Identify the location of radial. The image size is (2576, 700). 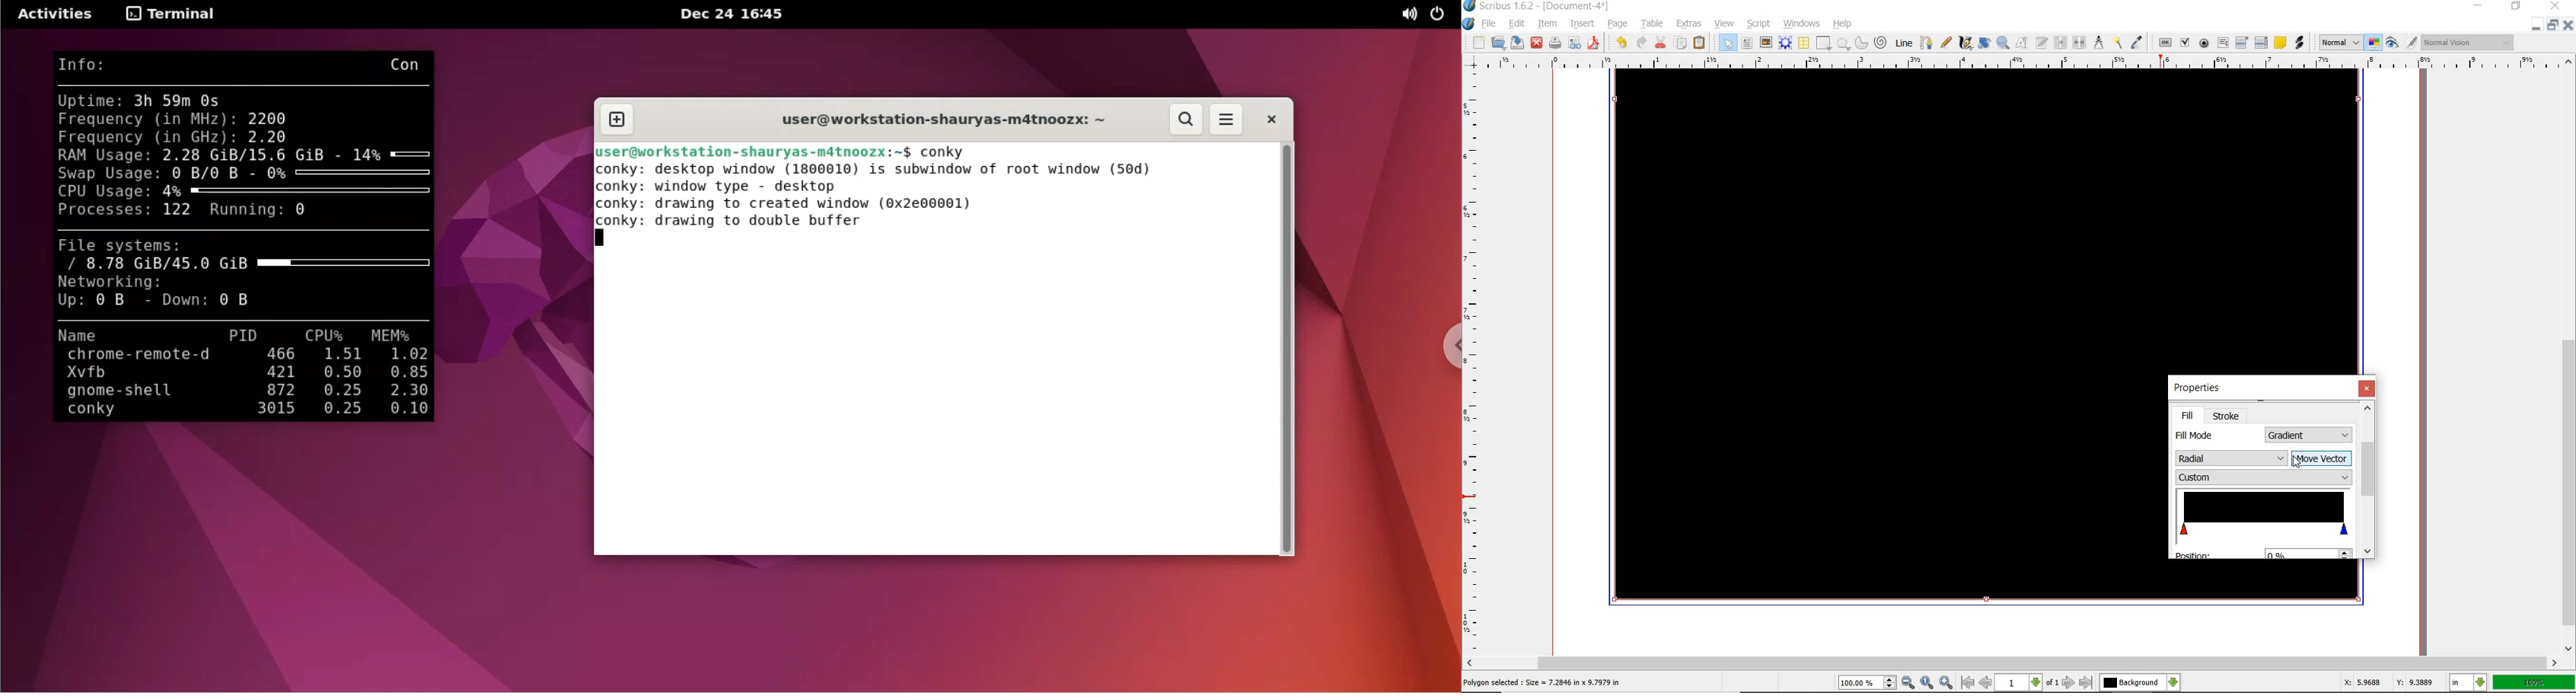
(2231, 459).